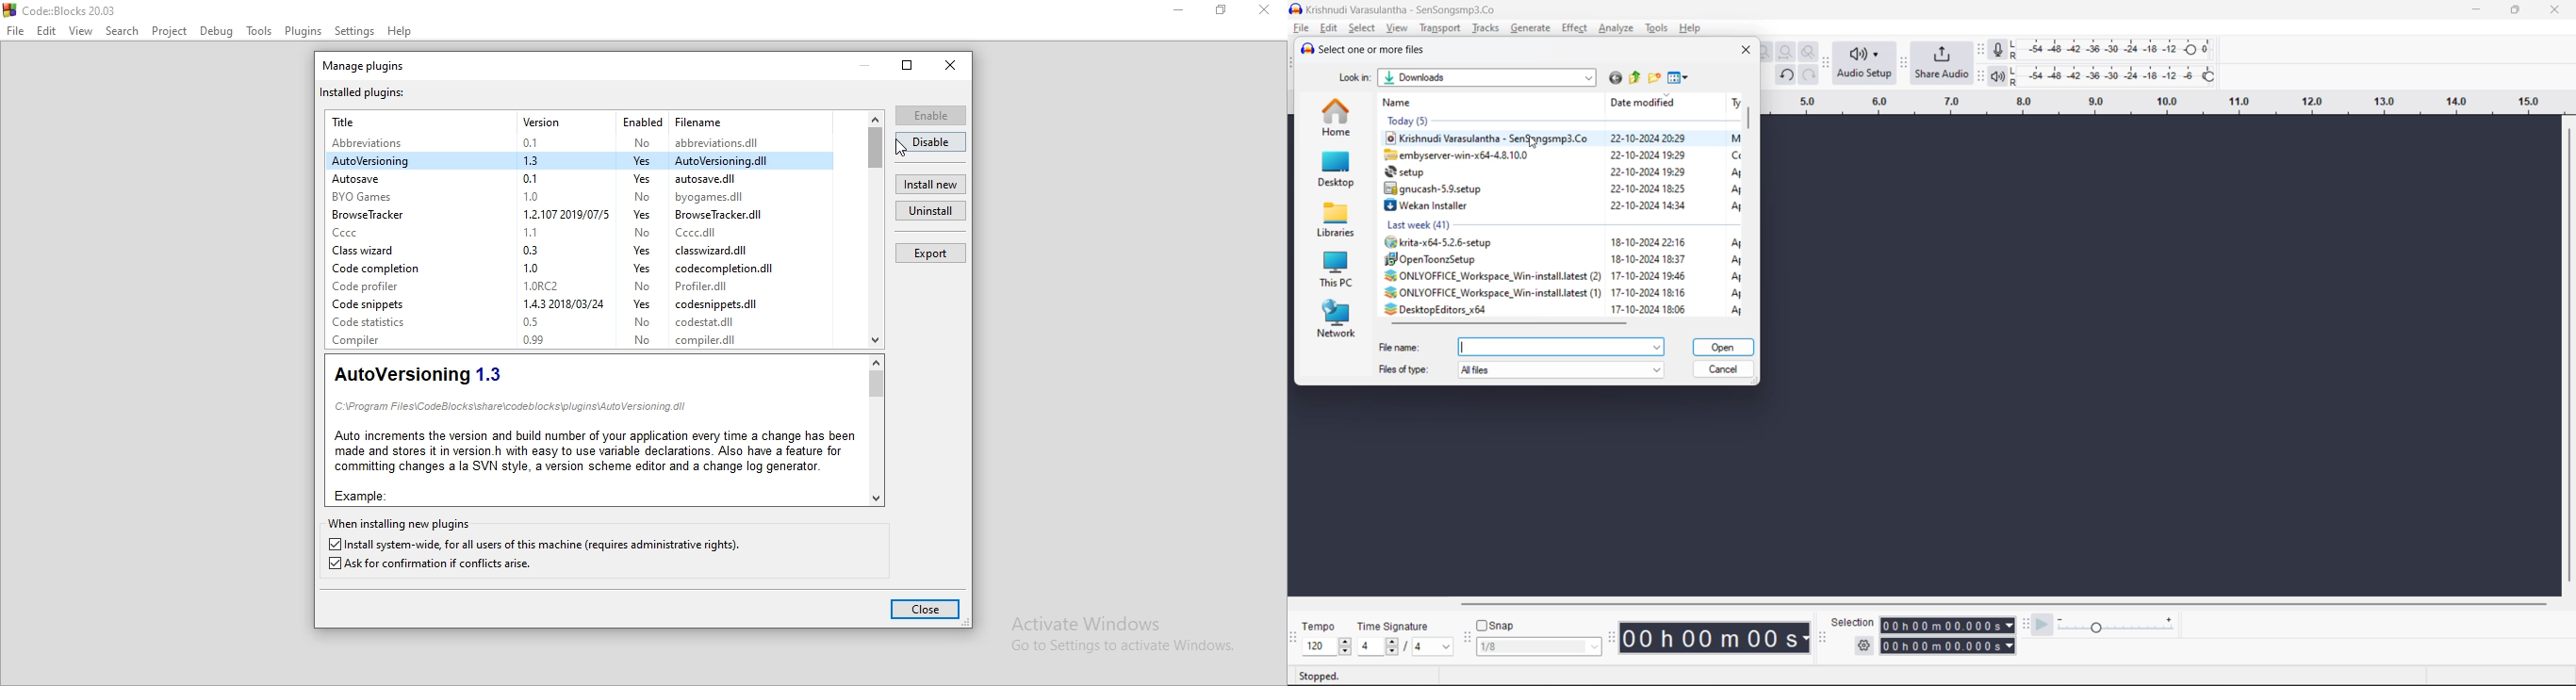 Image resolution: width=2576 pixels, height=700 pixels. I want to click on Vertical Scroll bar, so click(876, 384).